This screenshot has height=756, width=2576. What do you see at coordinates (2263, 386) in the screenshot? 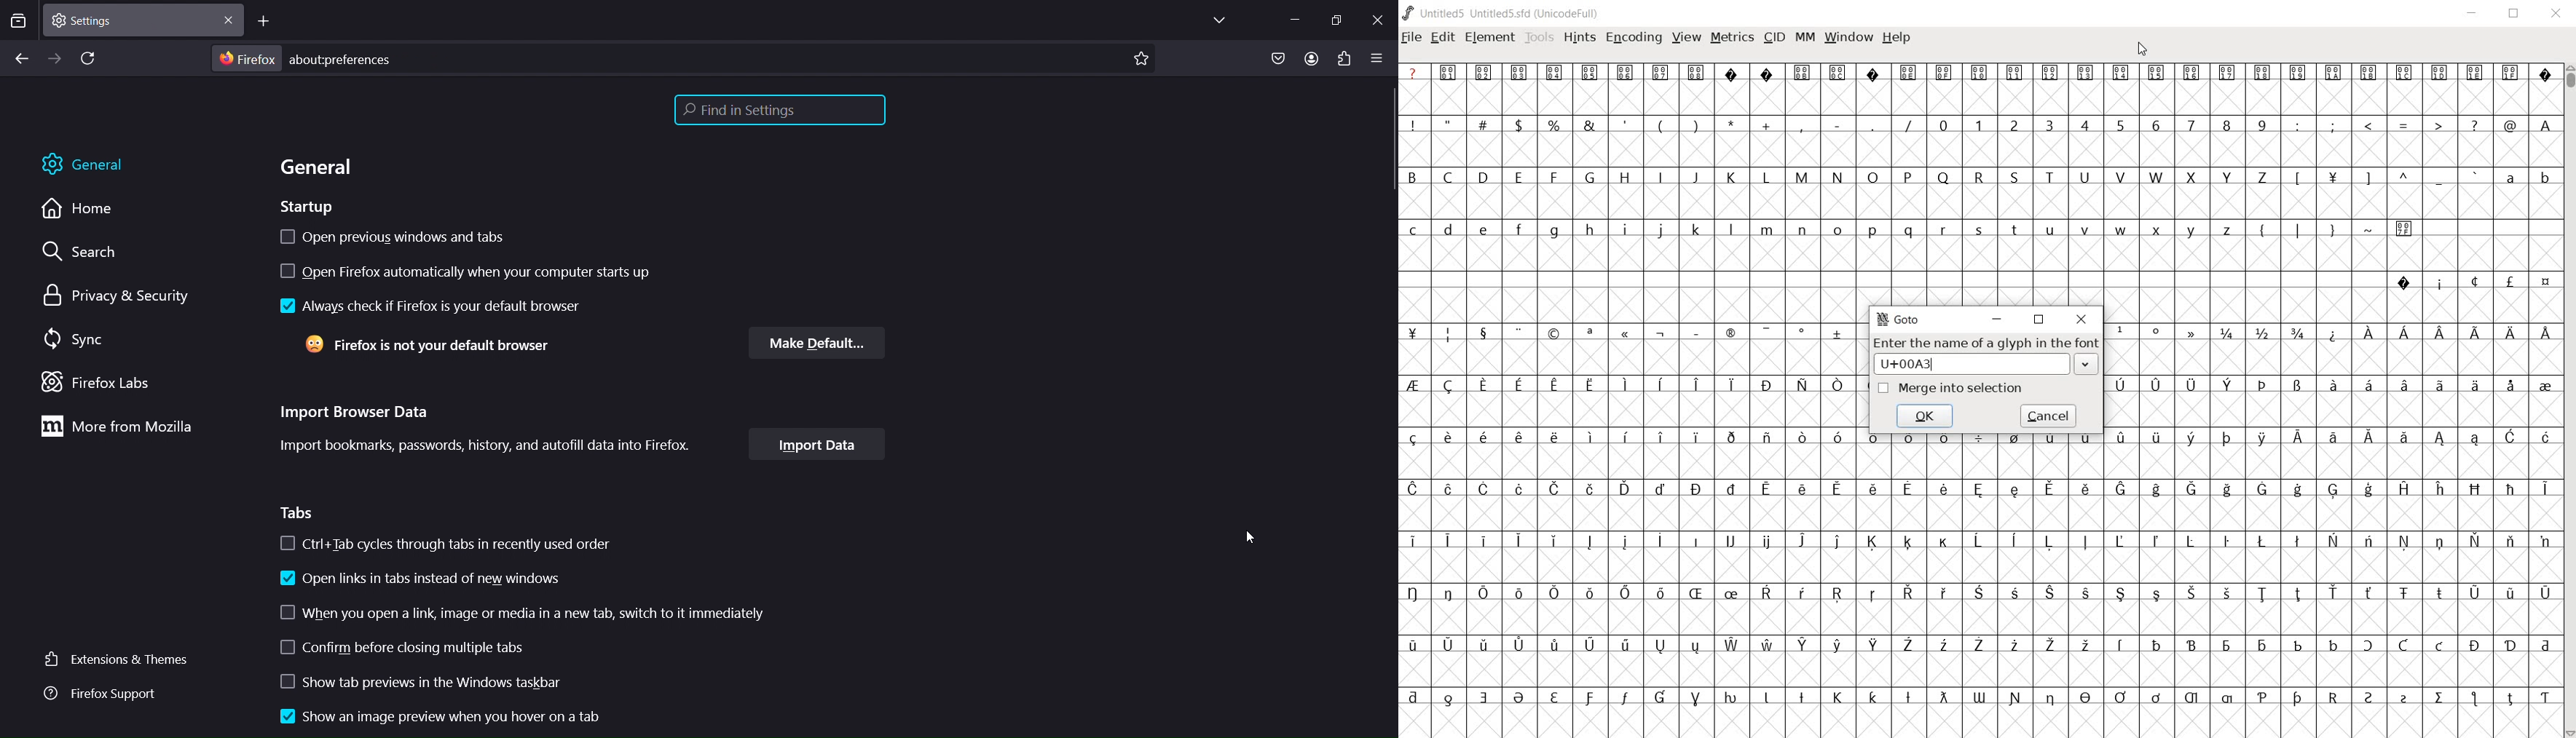
I see `Symbol` at bounding box center [2263, 386].